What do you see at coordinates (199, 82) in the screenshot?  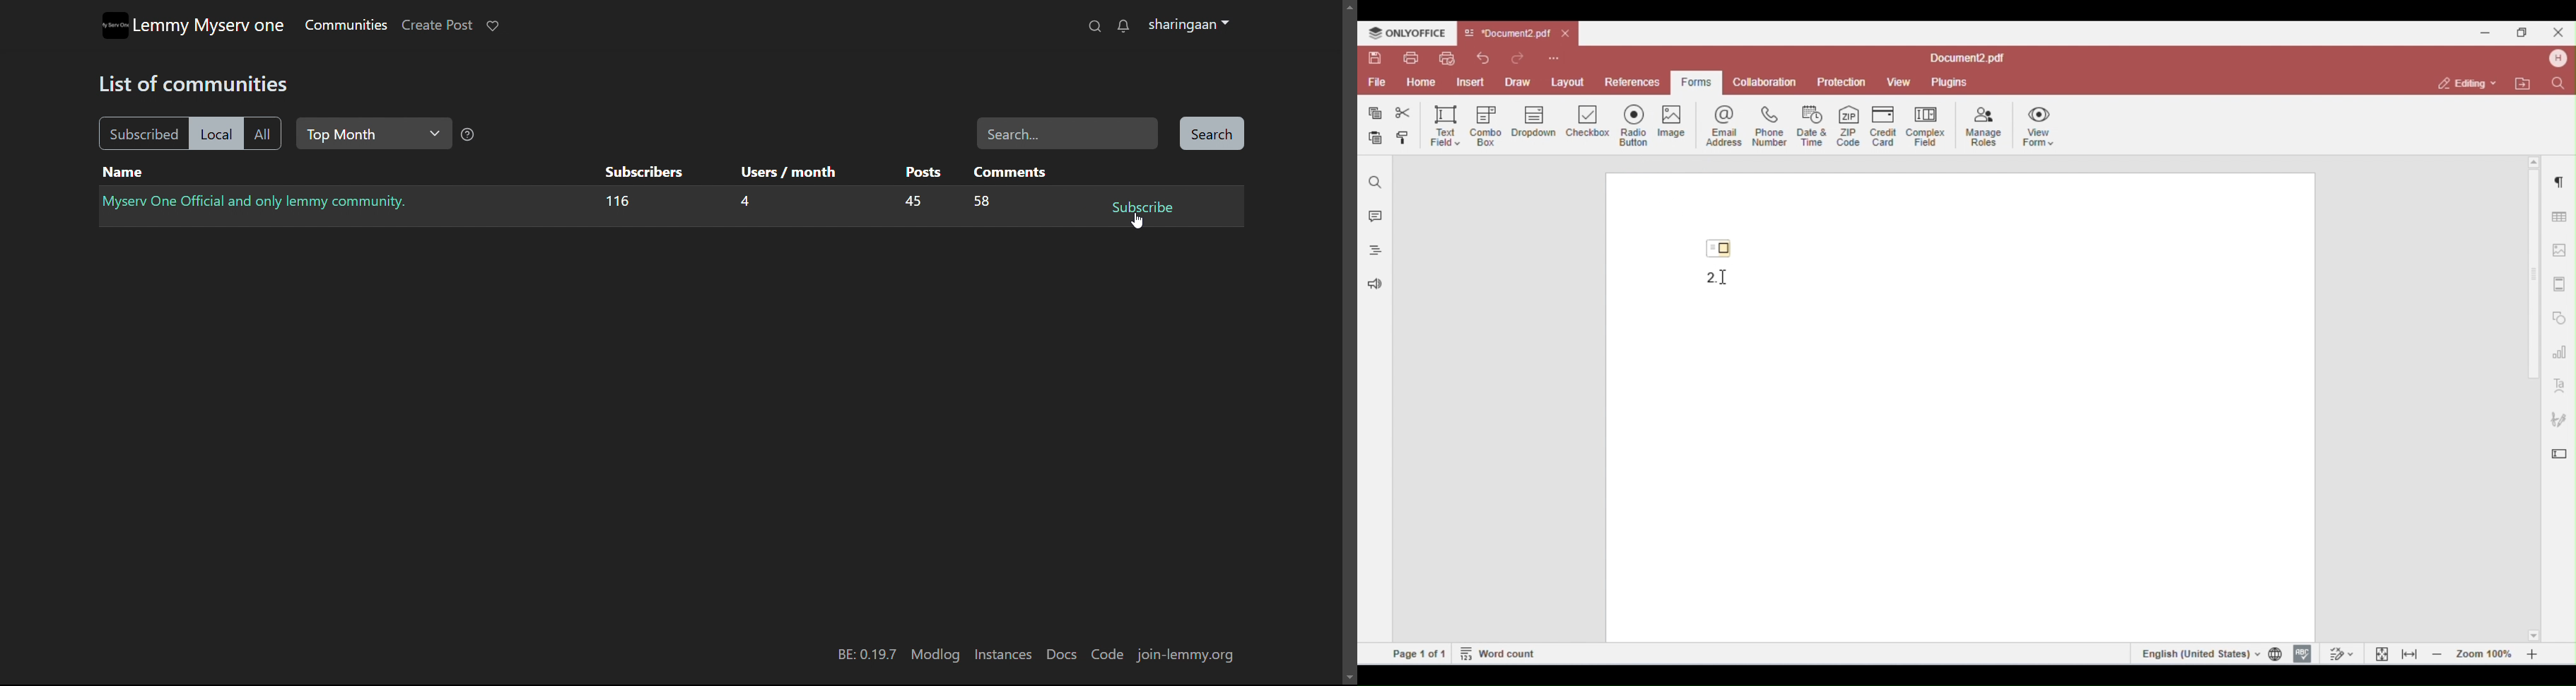 I see `List of communities` at bounding box center [199, 82].